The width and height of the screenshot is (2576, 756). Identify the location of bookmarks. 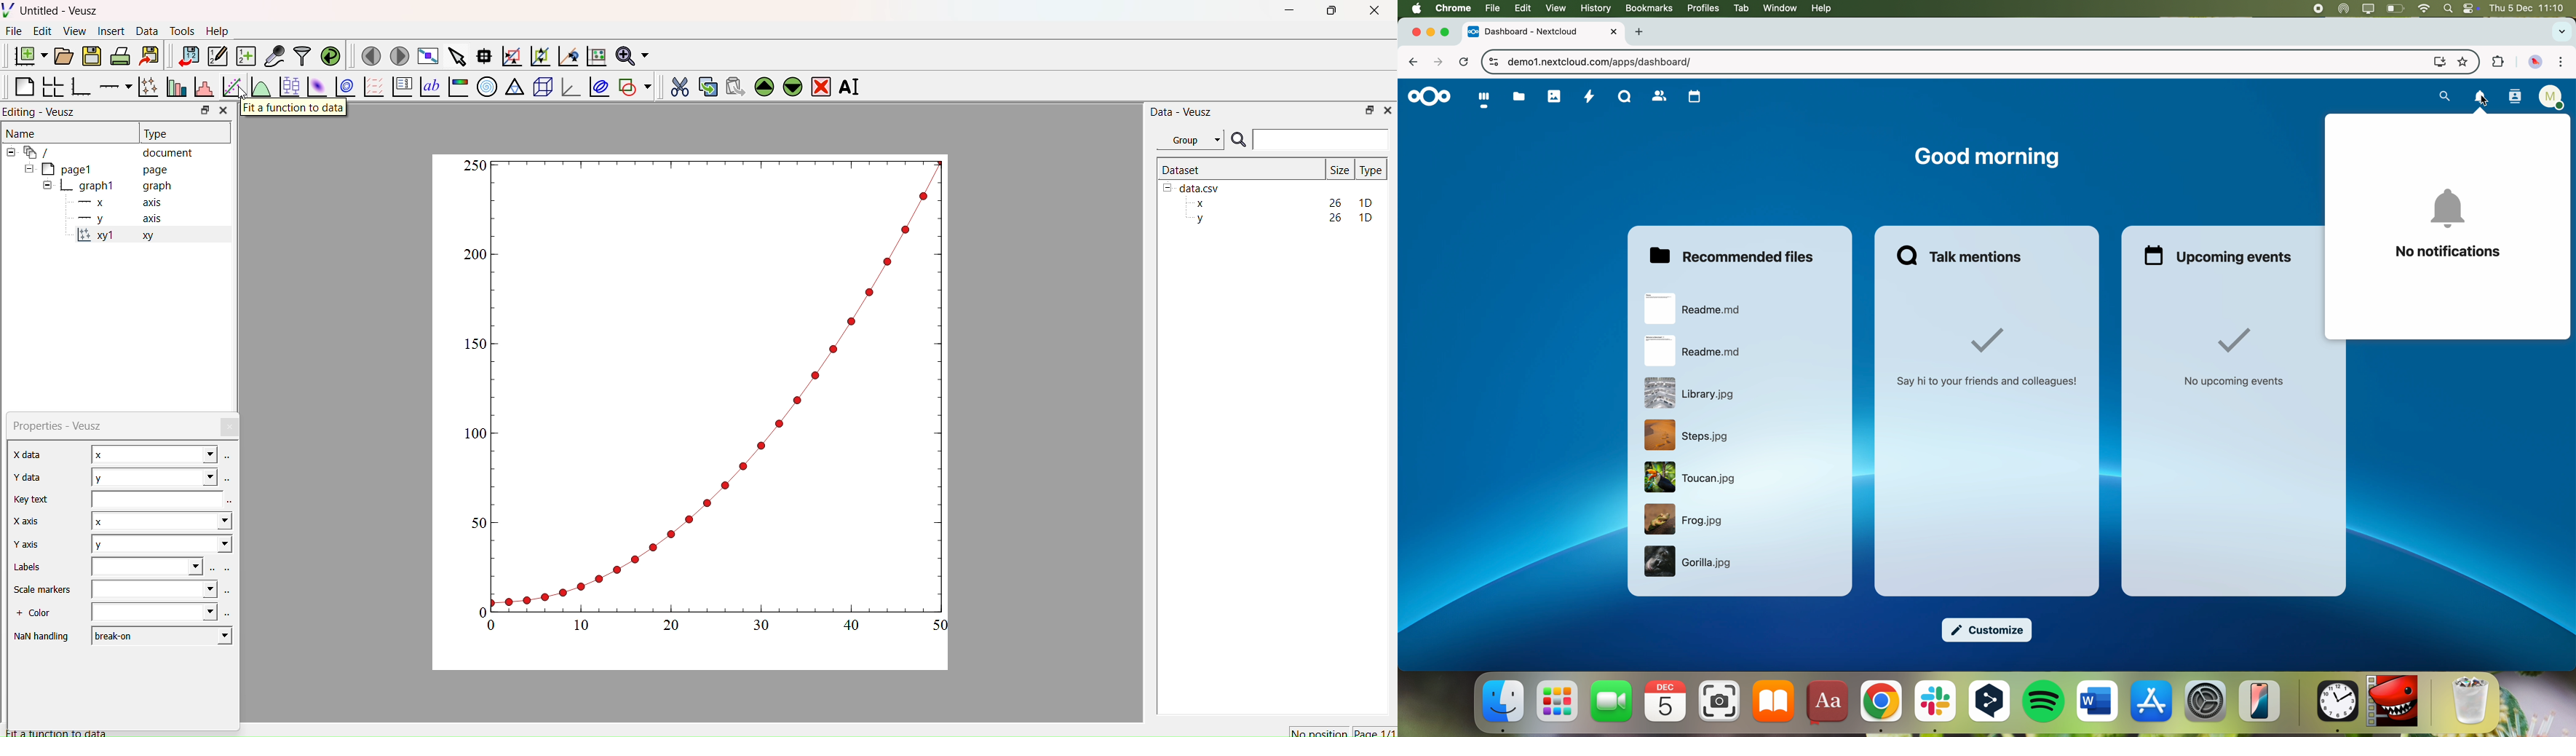
(1648, 8).